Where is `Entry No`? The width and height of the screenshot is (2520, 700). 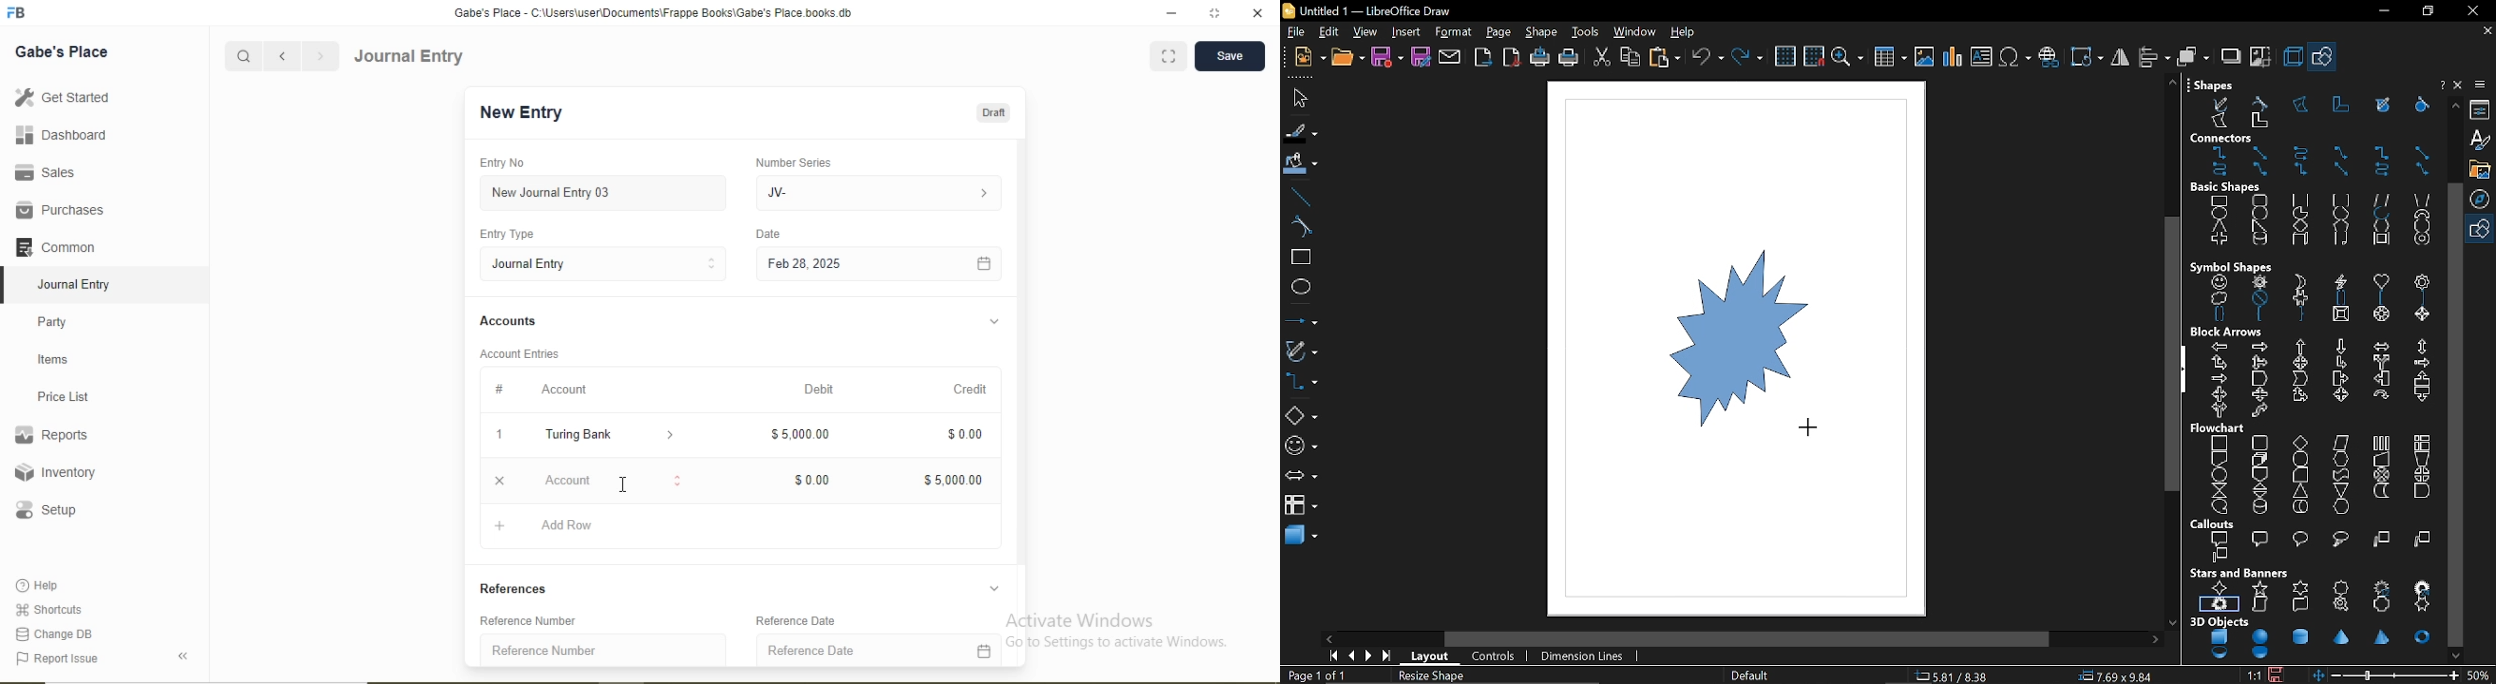 Entry No is located at coordinates (501, 162).